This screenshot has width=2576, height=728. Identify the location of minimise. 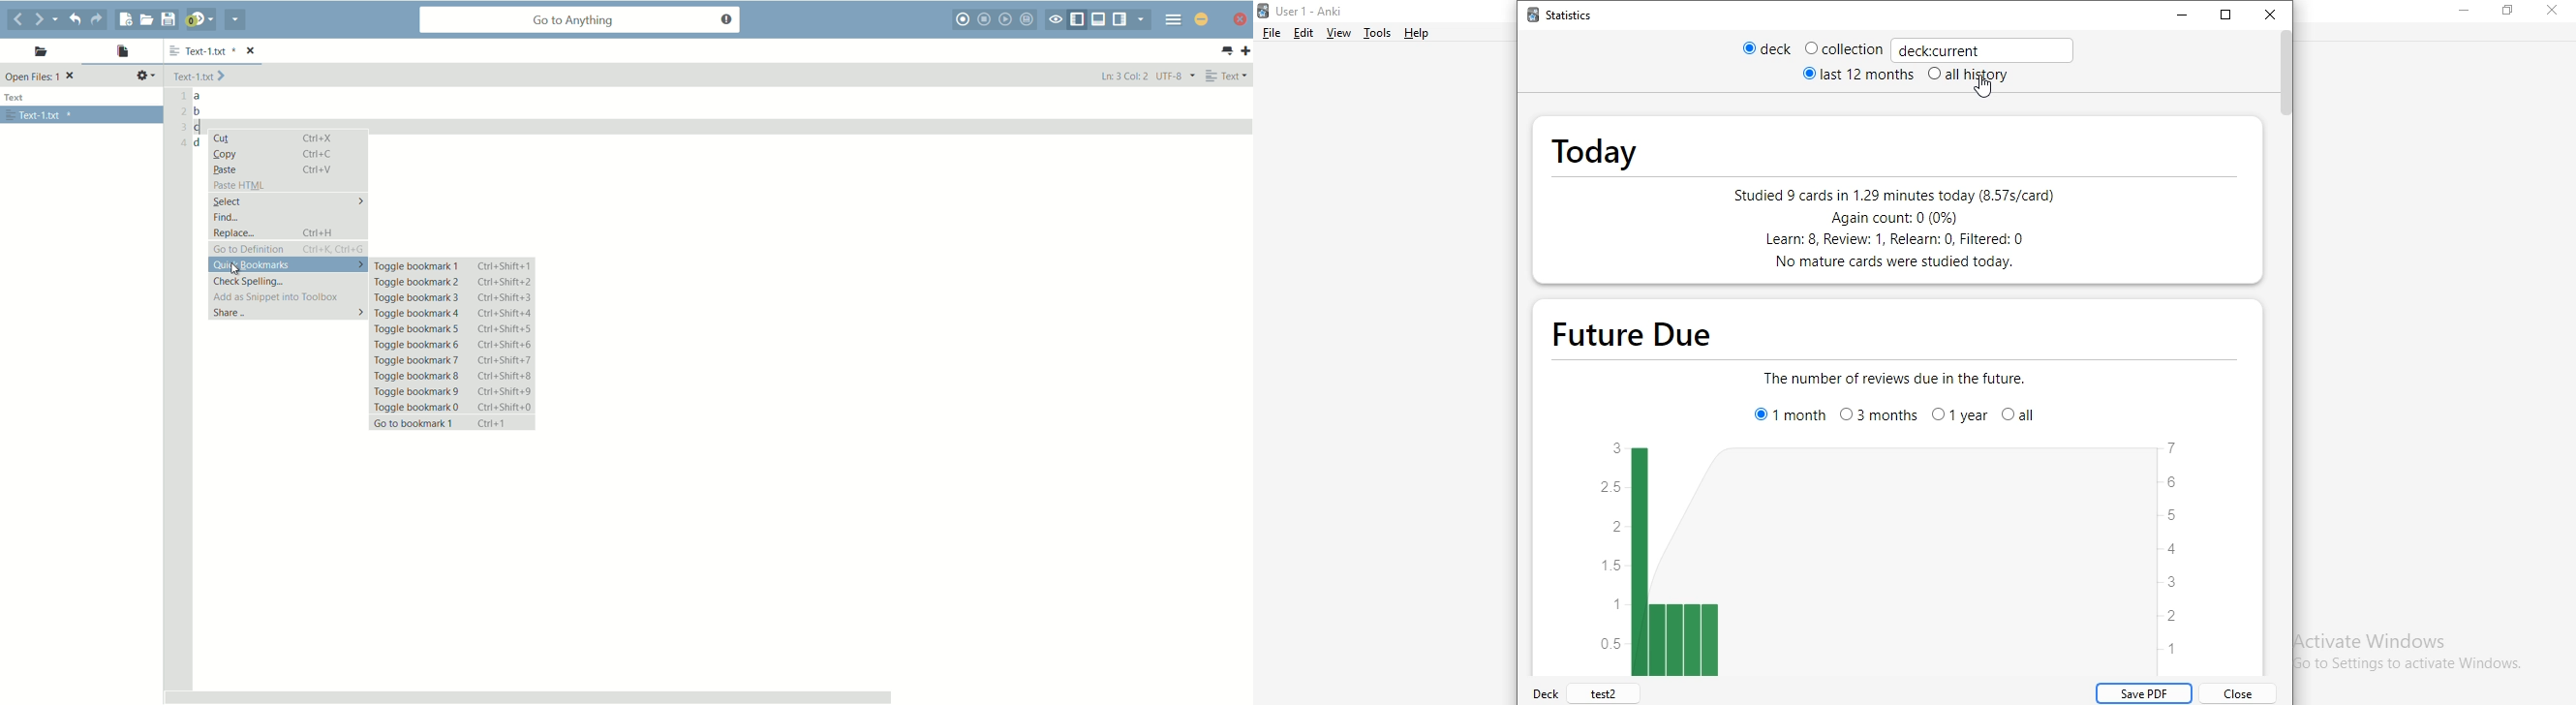
(2171, 15).